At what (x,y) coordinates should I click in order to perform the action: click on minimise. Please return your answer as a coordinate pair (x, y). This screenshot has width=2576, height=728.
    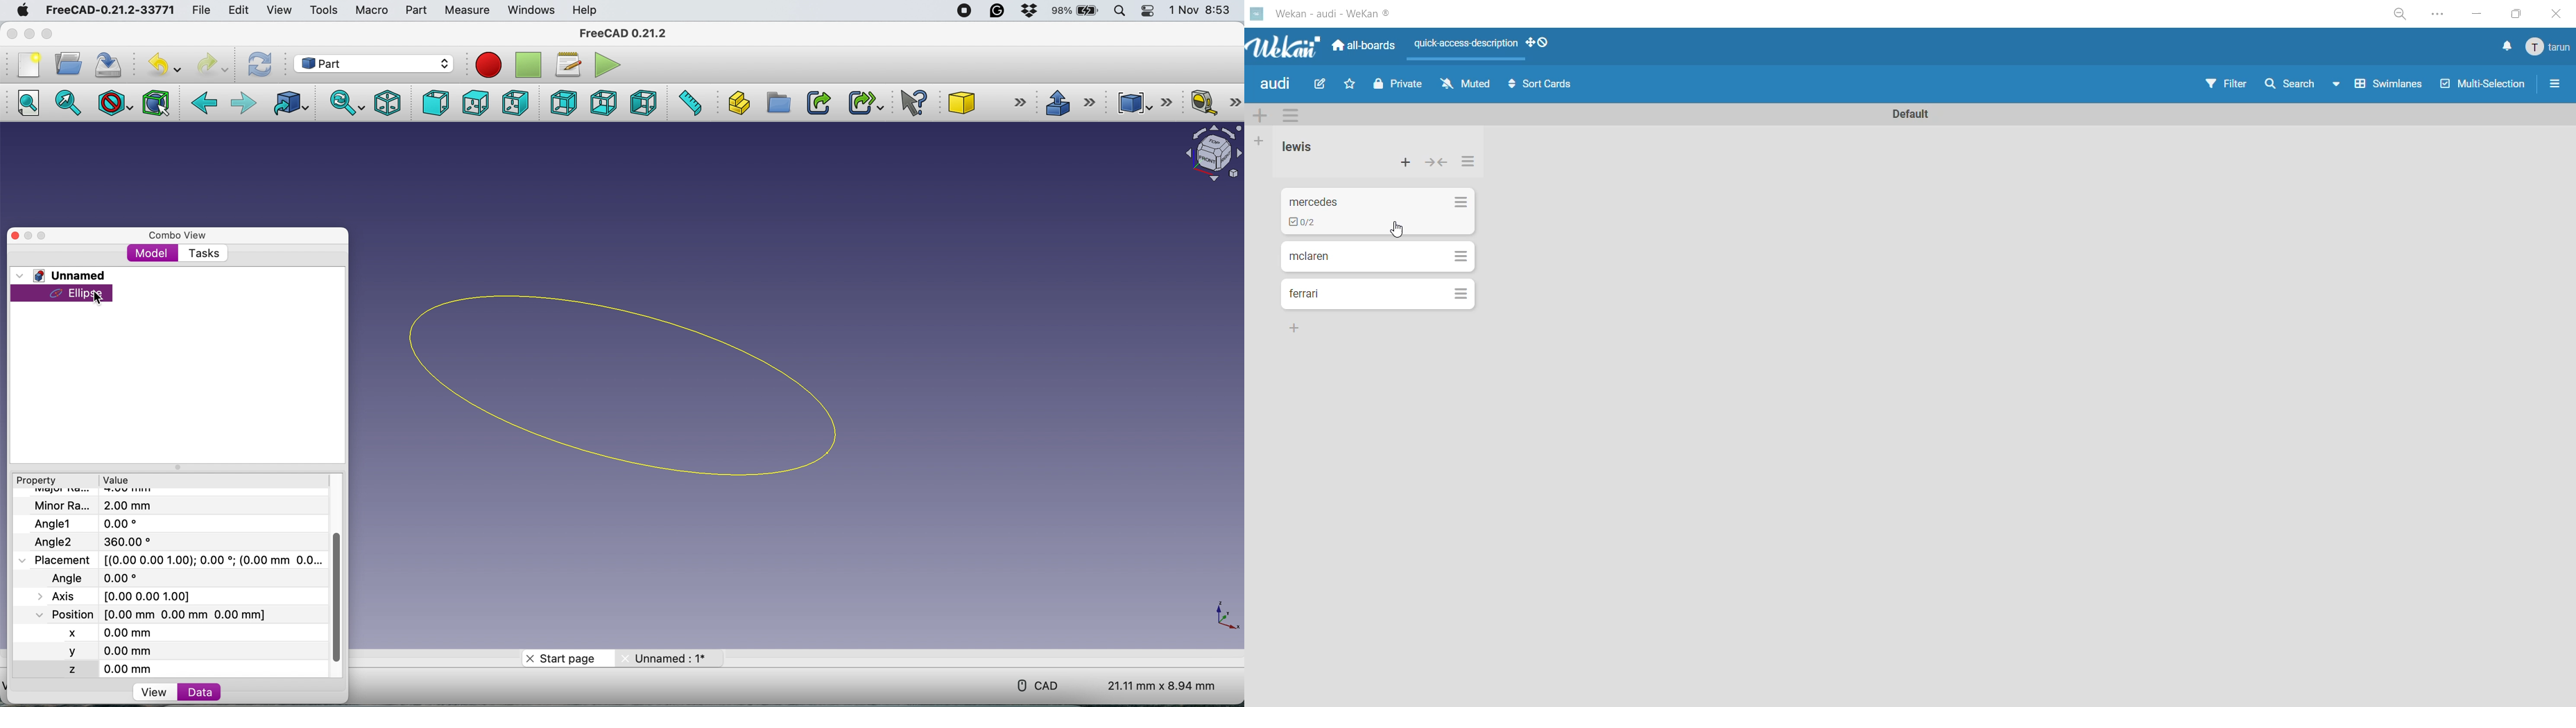
    Looking at the image, I should click on (28, 34).